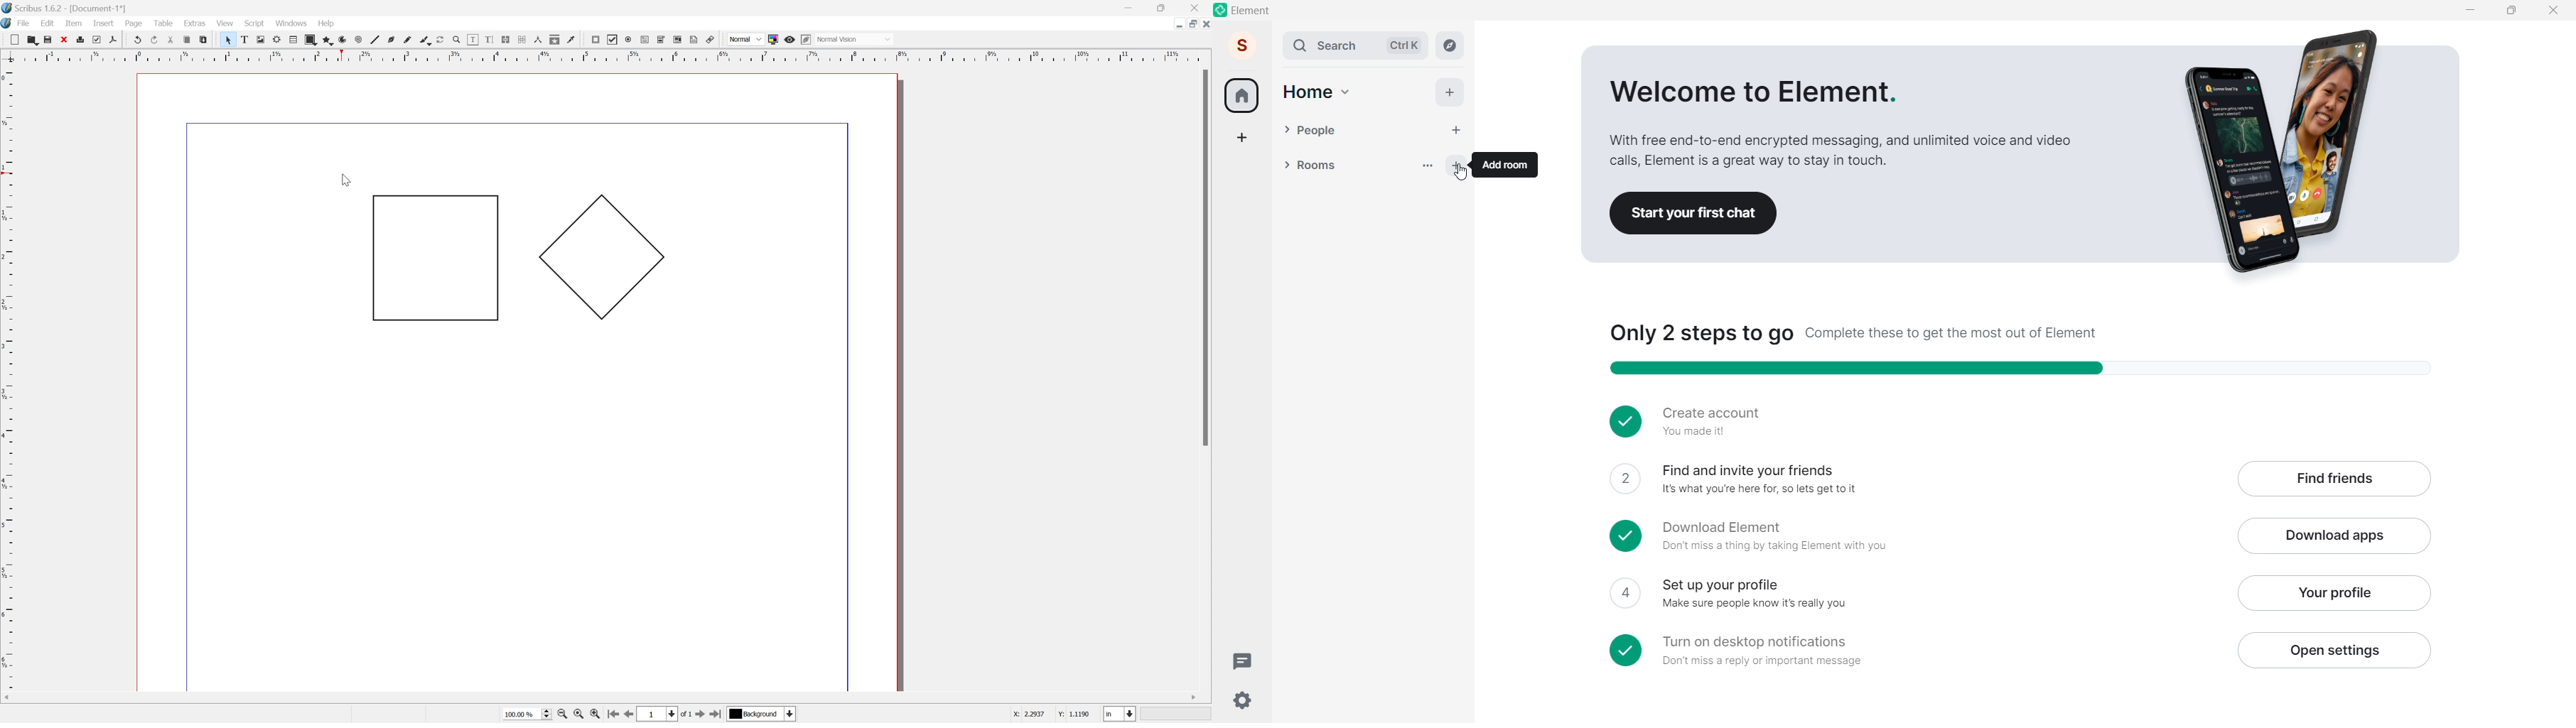  I want to click on Go to first page, so click(610, 715).